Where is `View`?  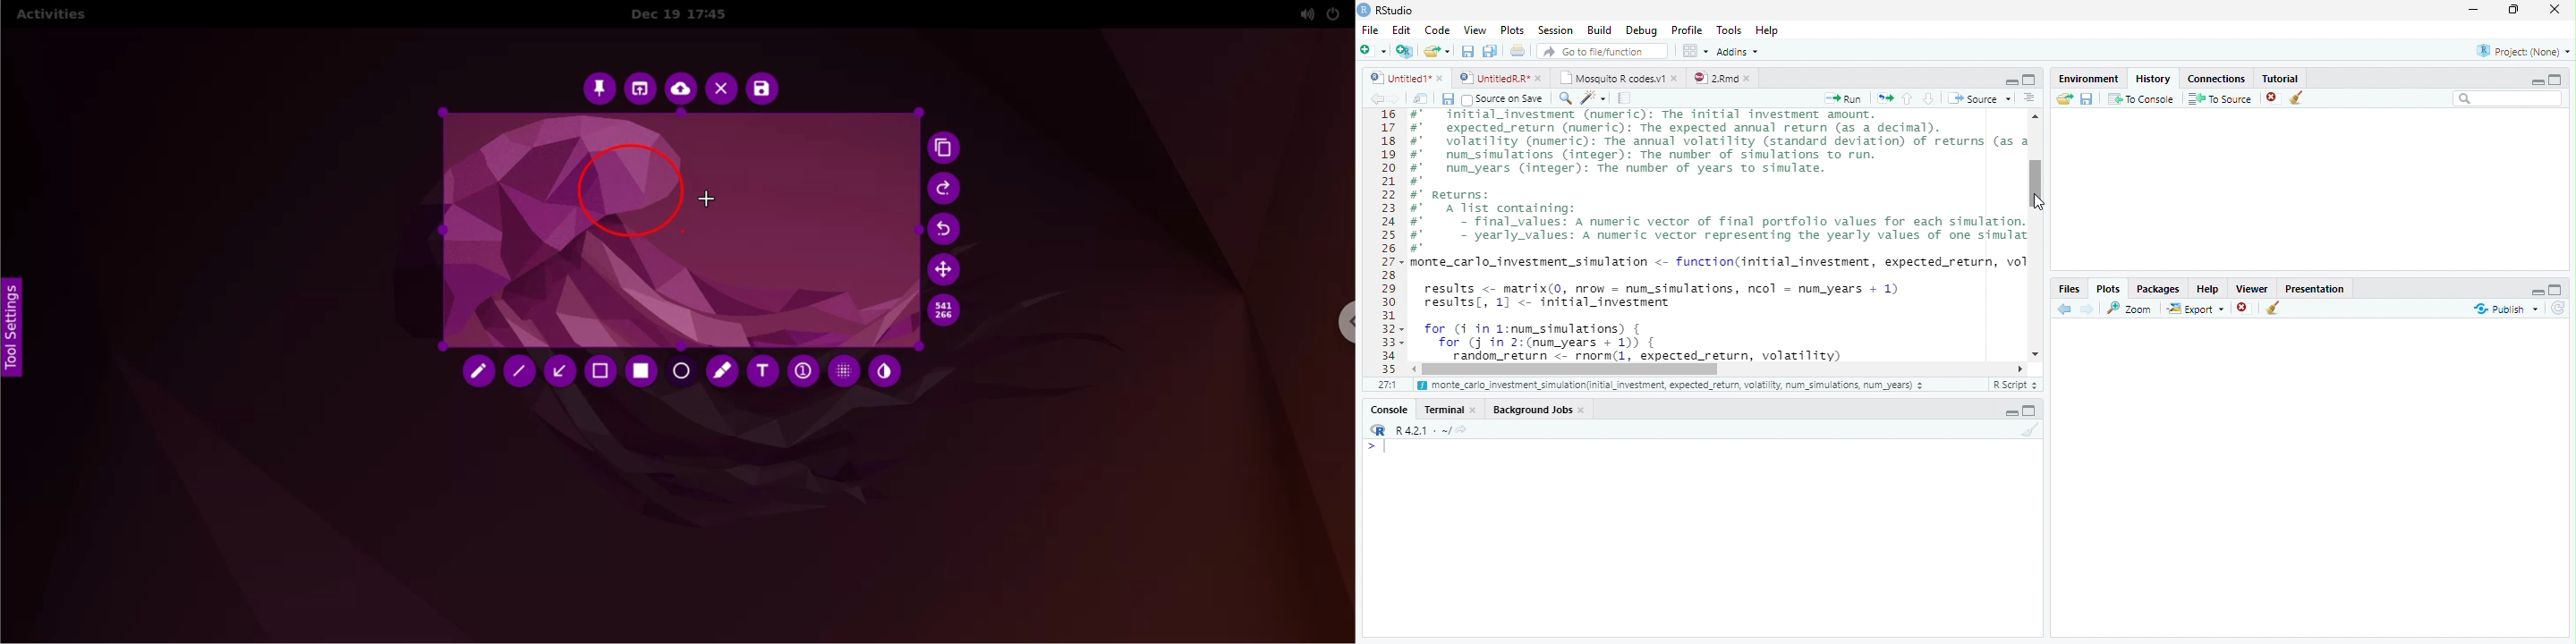
View is located at coordinates (1474, 29).